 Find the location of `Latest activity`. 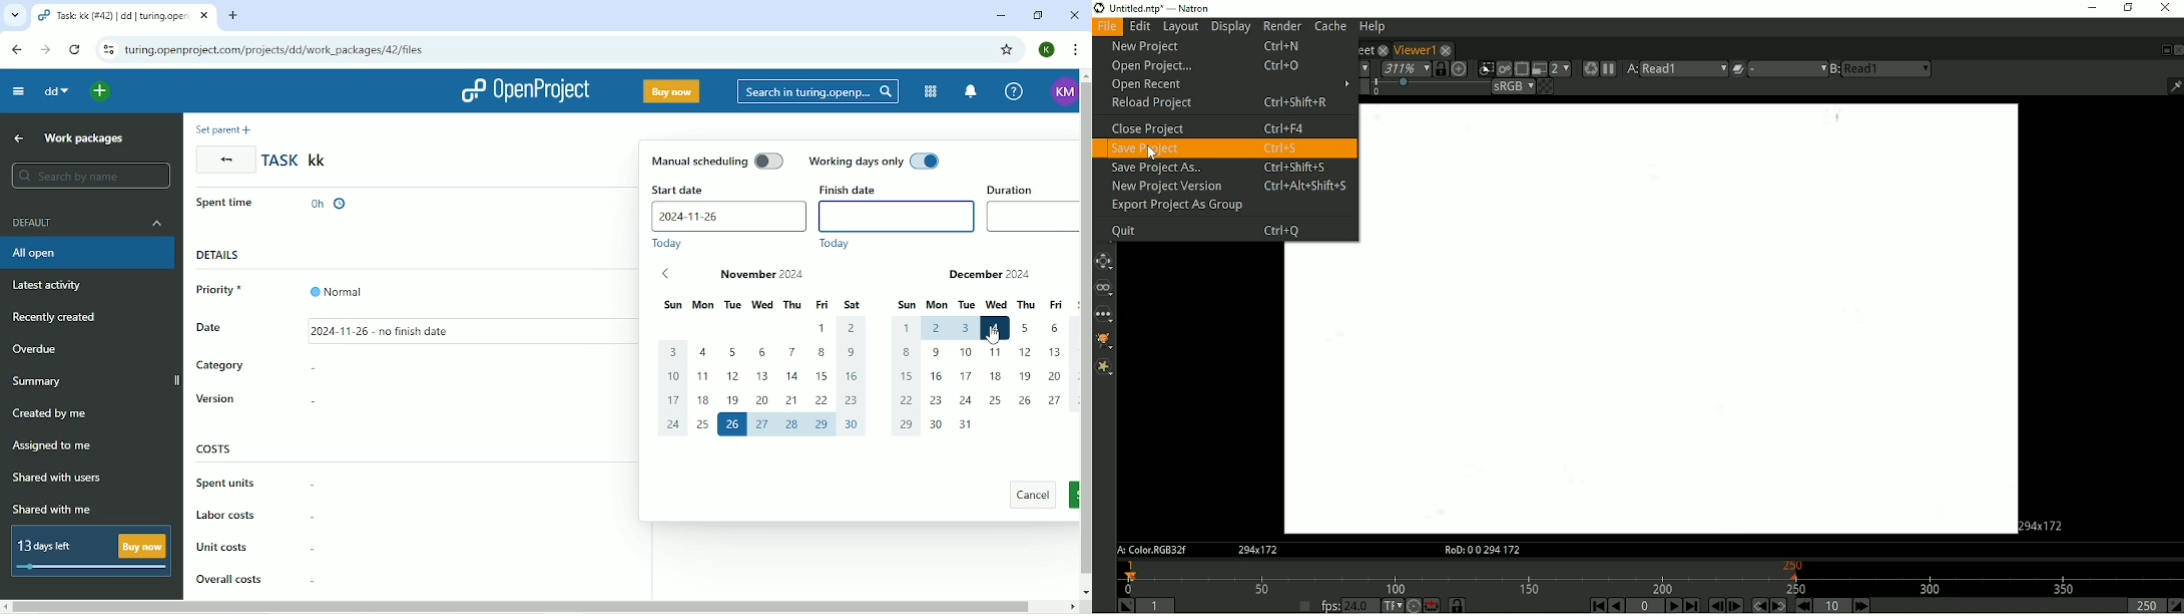

Latest activity is located at coordinates (51, 287).